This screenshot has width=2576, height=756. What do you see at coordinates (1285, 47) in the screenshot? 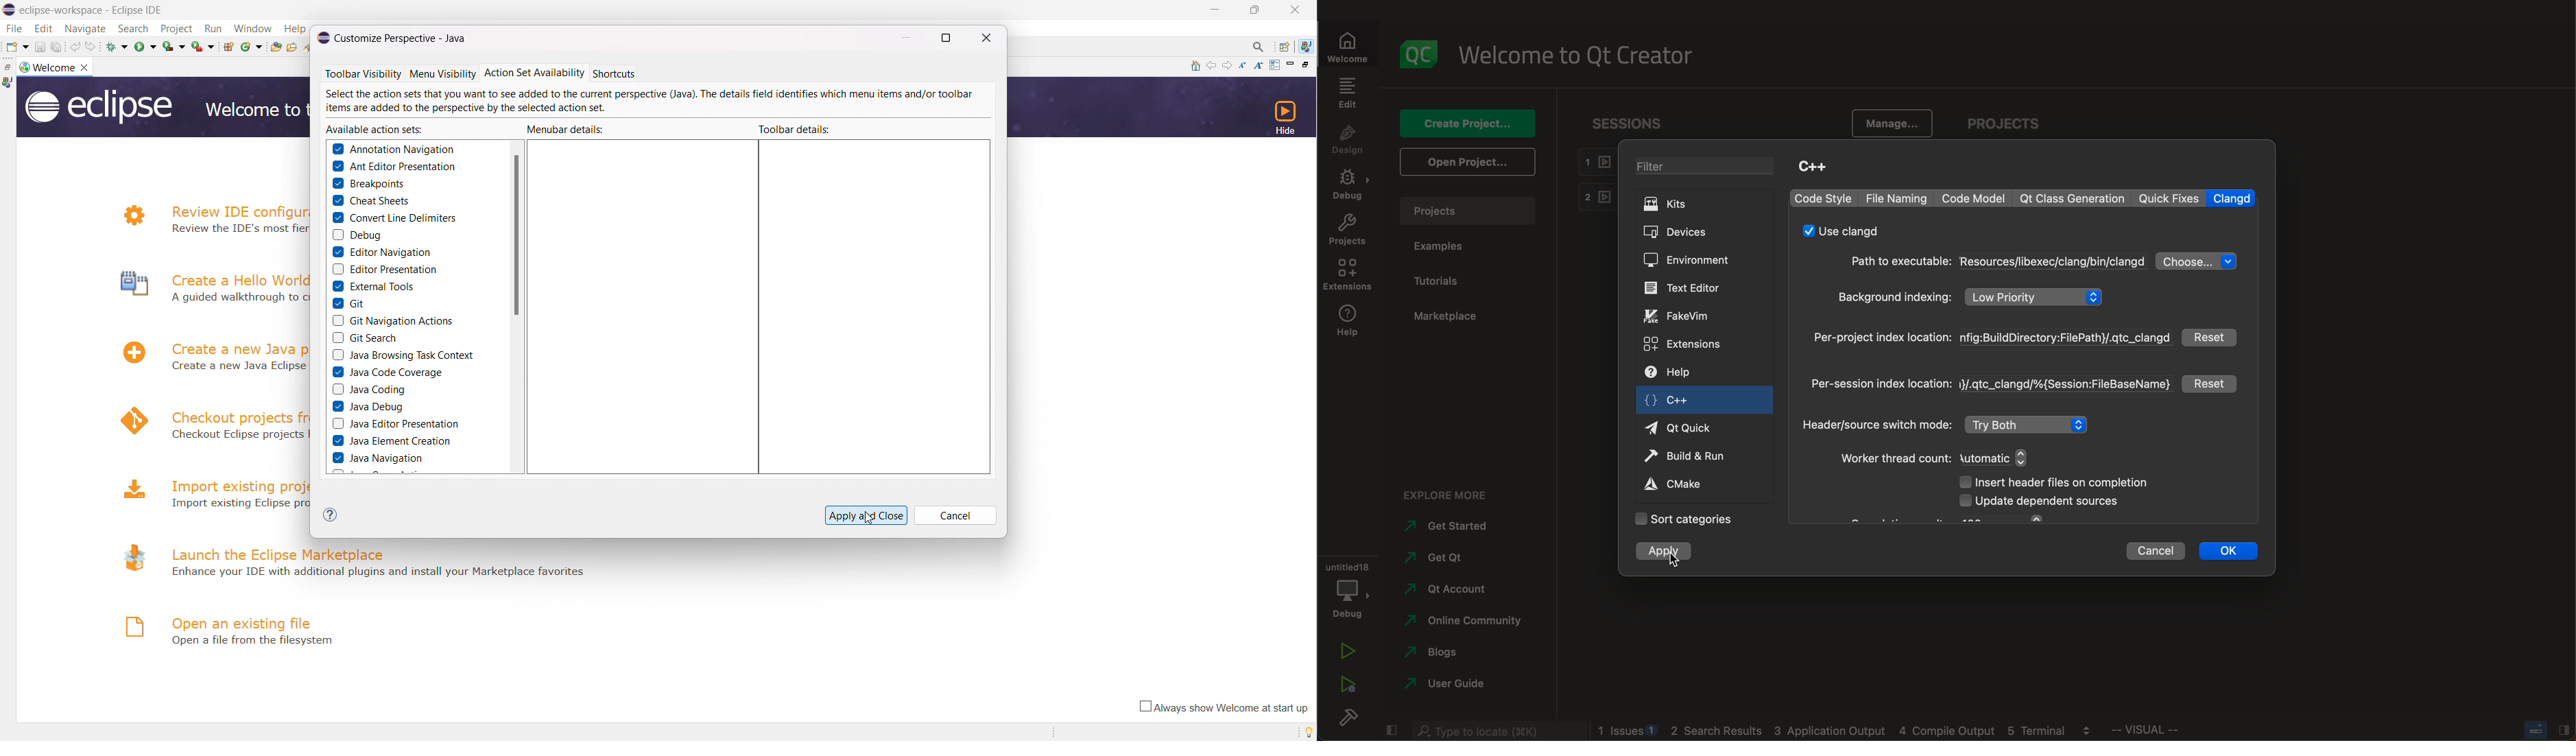
I see `open perspectives` at bounding box center [1285, 47].